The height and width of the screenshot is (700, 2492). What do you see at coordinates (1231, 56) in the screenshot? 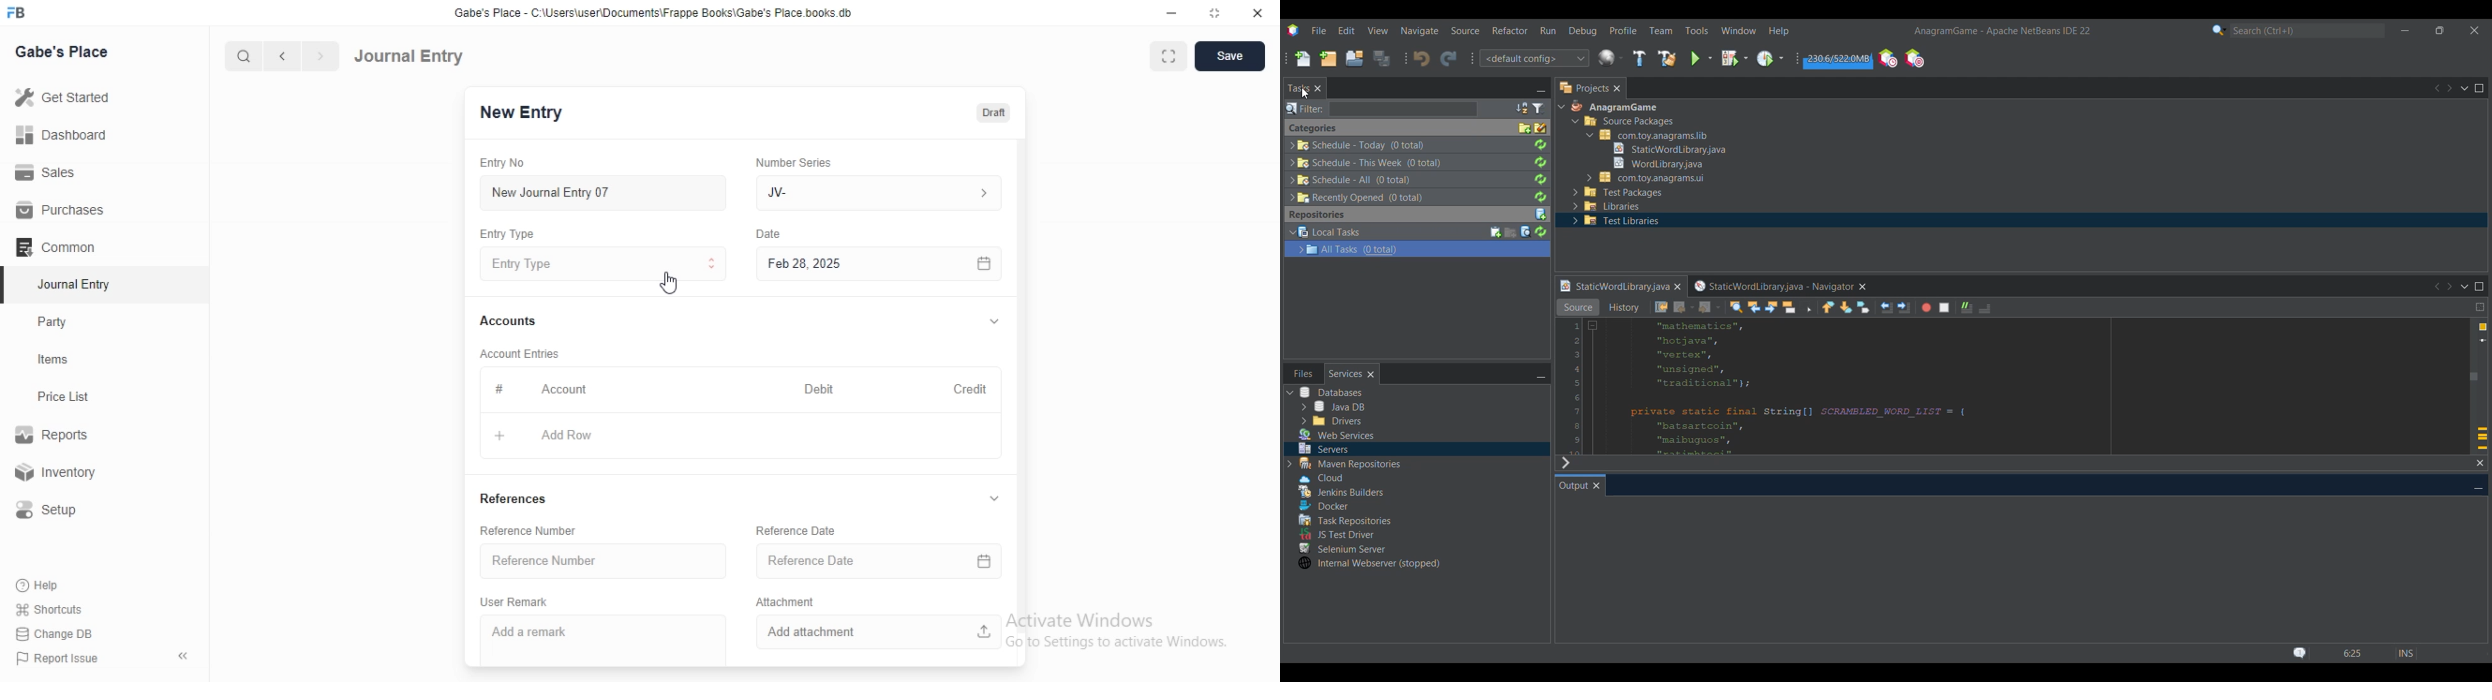
I see `save` at bounding box center [1231, 56].